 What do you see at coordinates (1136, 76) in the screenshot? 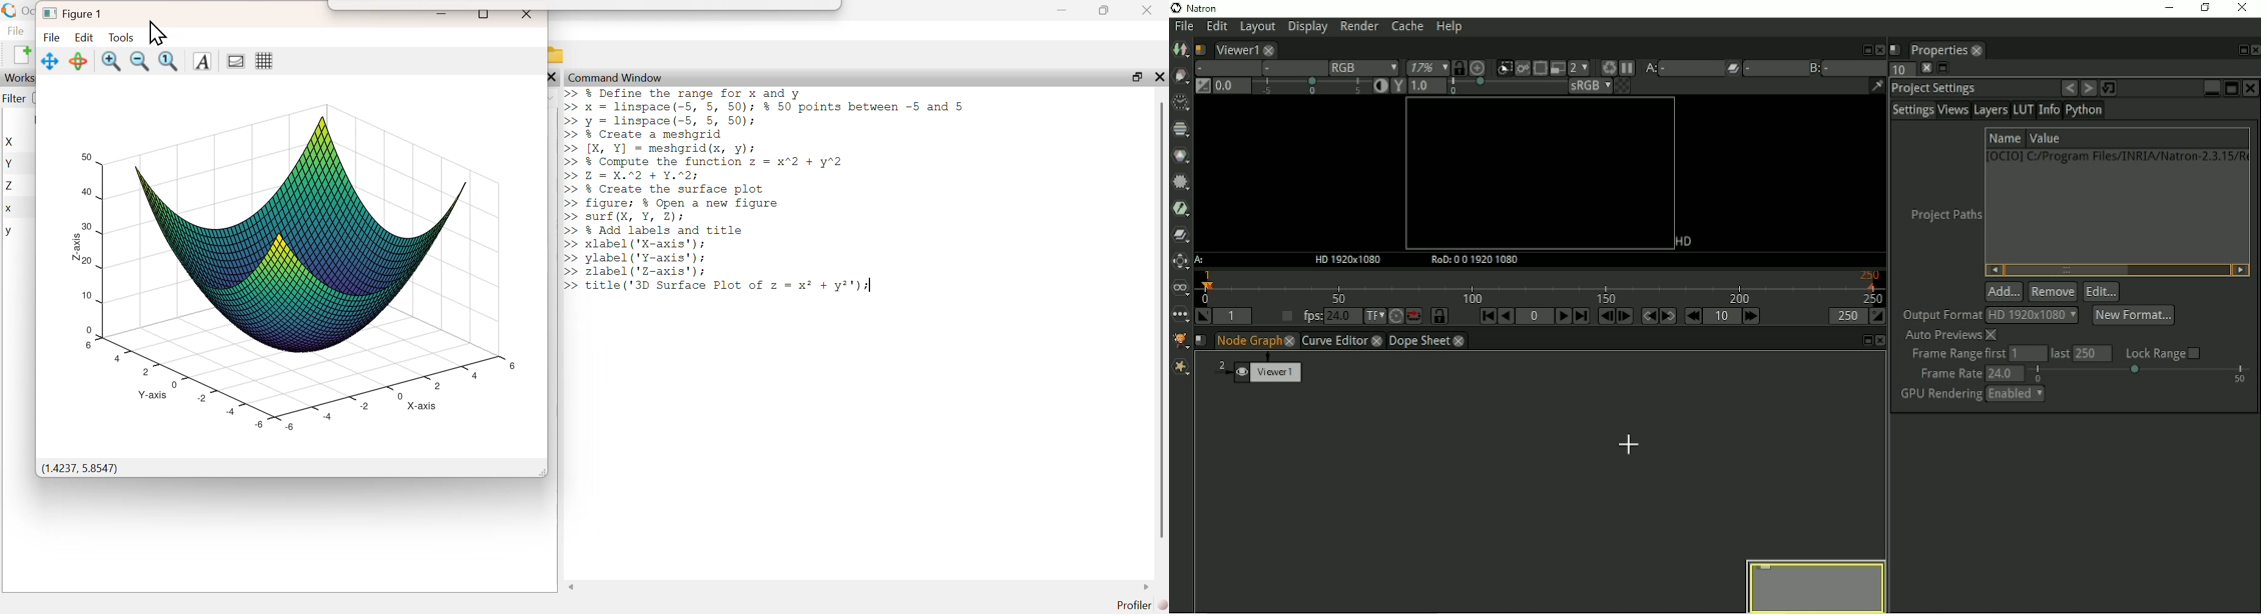
I see `maximize` at bounding box center [1136, 76].